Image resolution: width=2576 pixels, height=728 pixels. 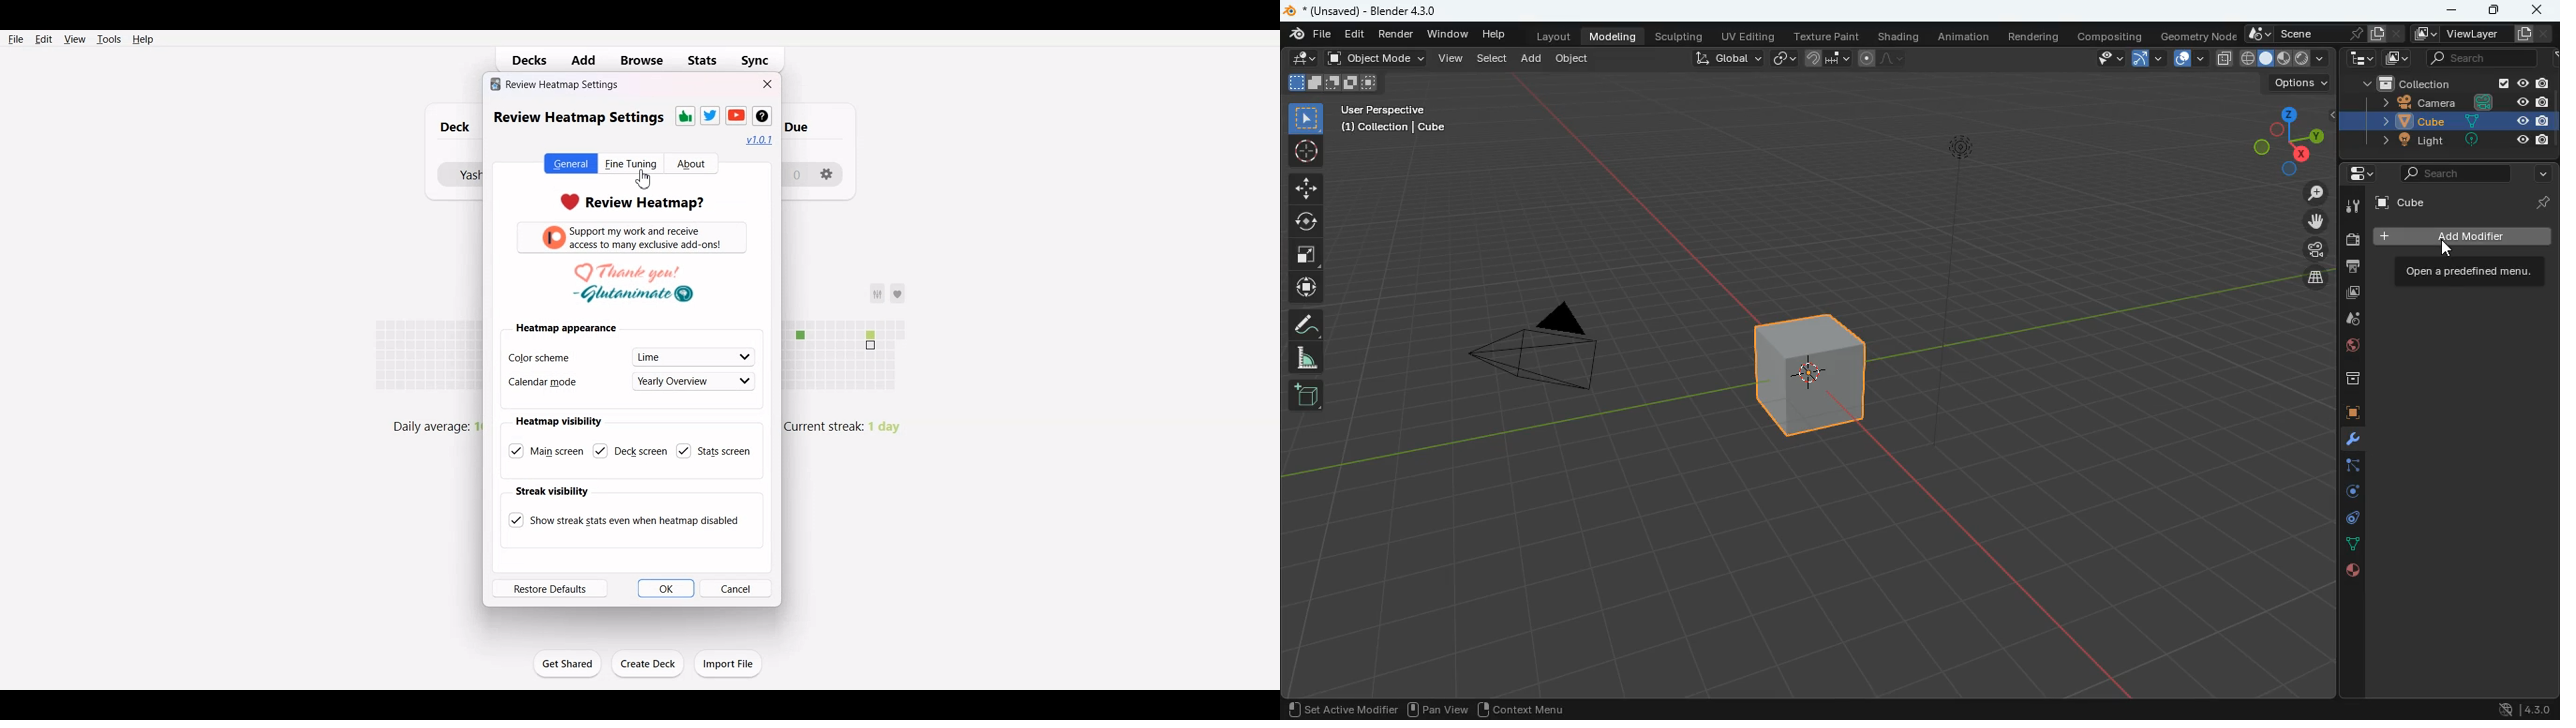 What do you see at coordinates (74, 39) in the screenshot?
I see `View` at bounding box center [74, 39].